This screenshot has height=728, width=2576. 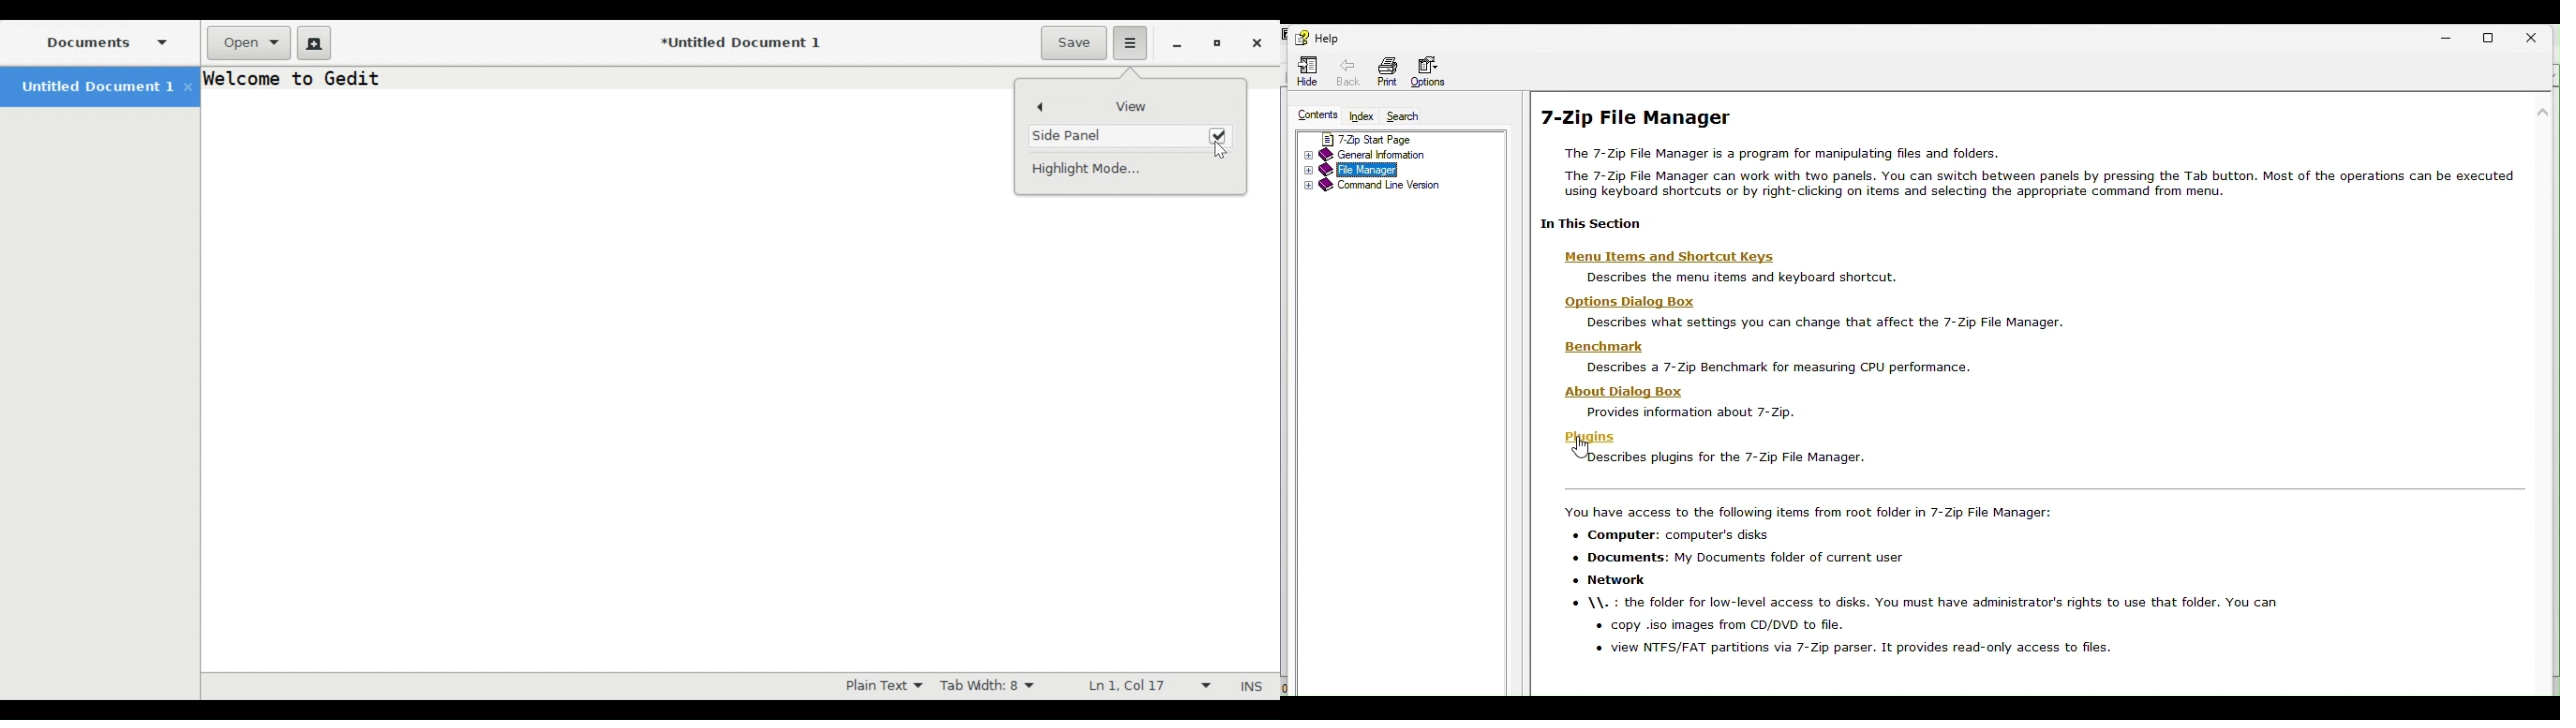 I want to click on ‘Benchmark, so click(x=1607, y=346).